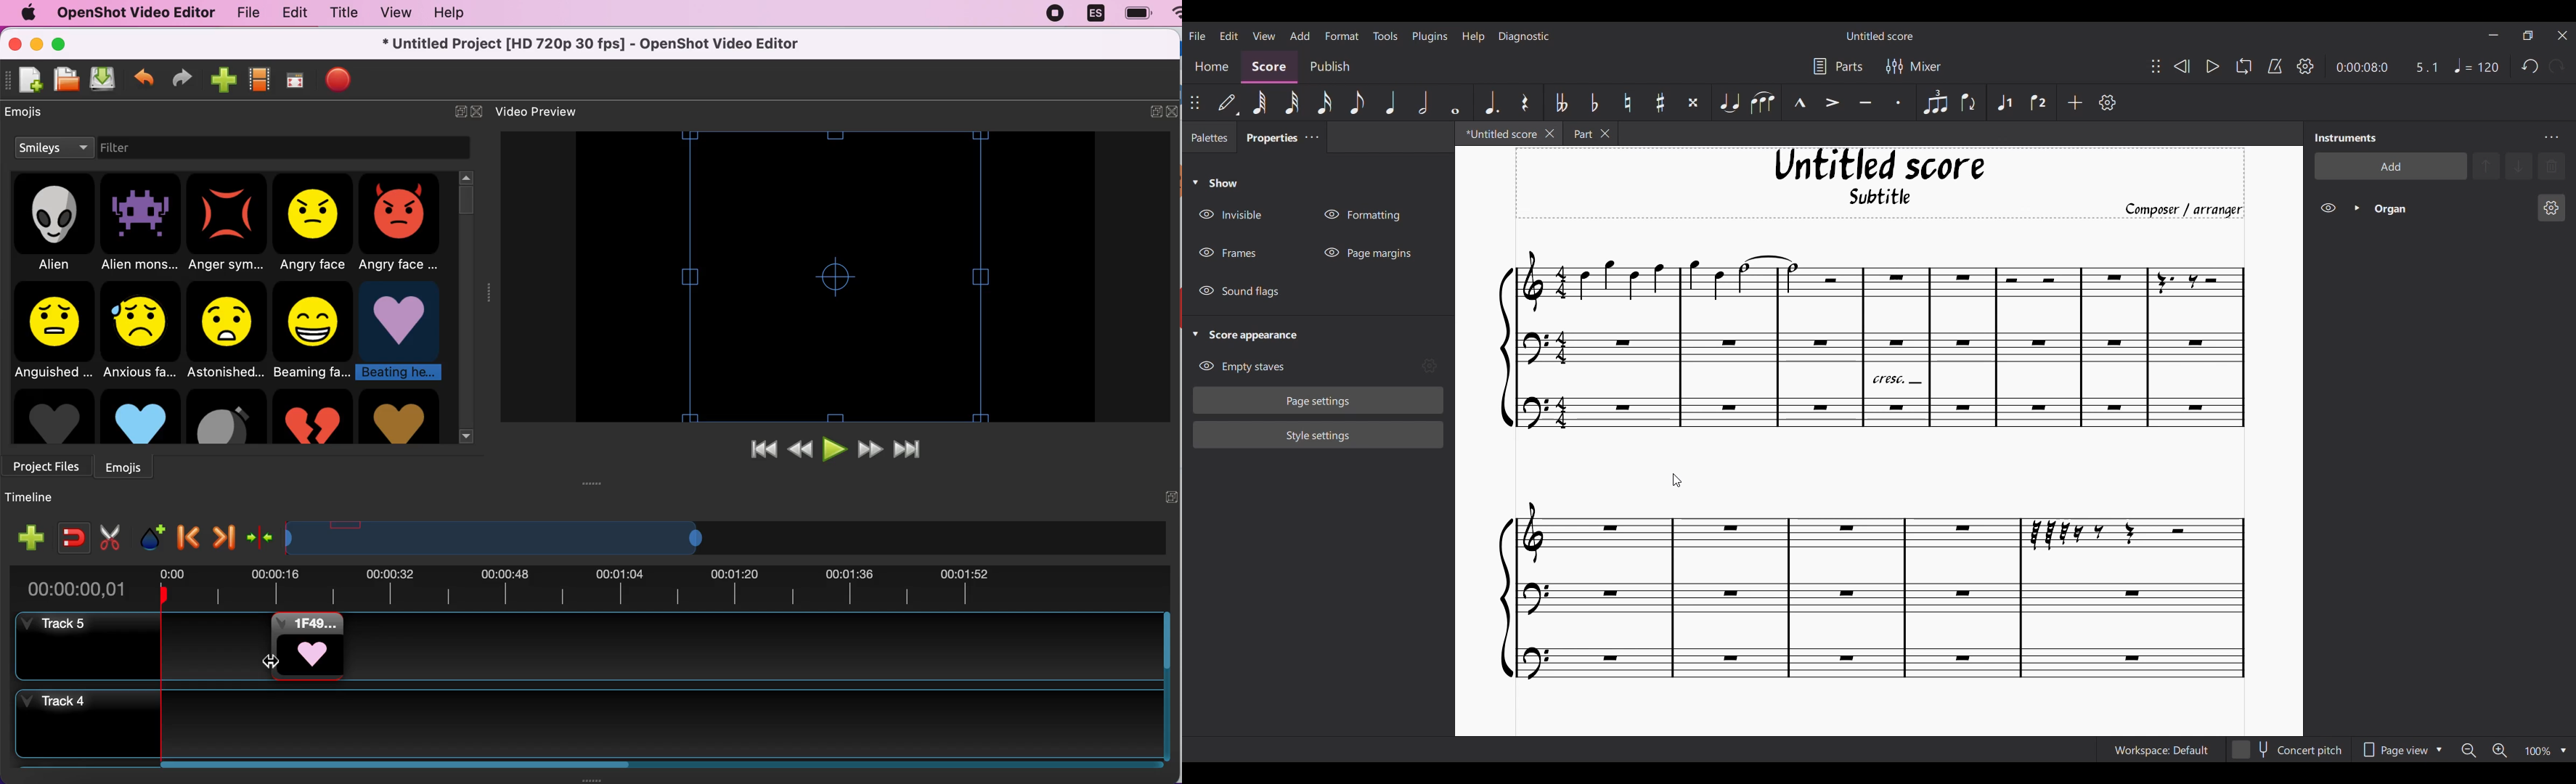  I want to click on Hide Organ, so click(2328, 208).